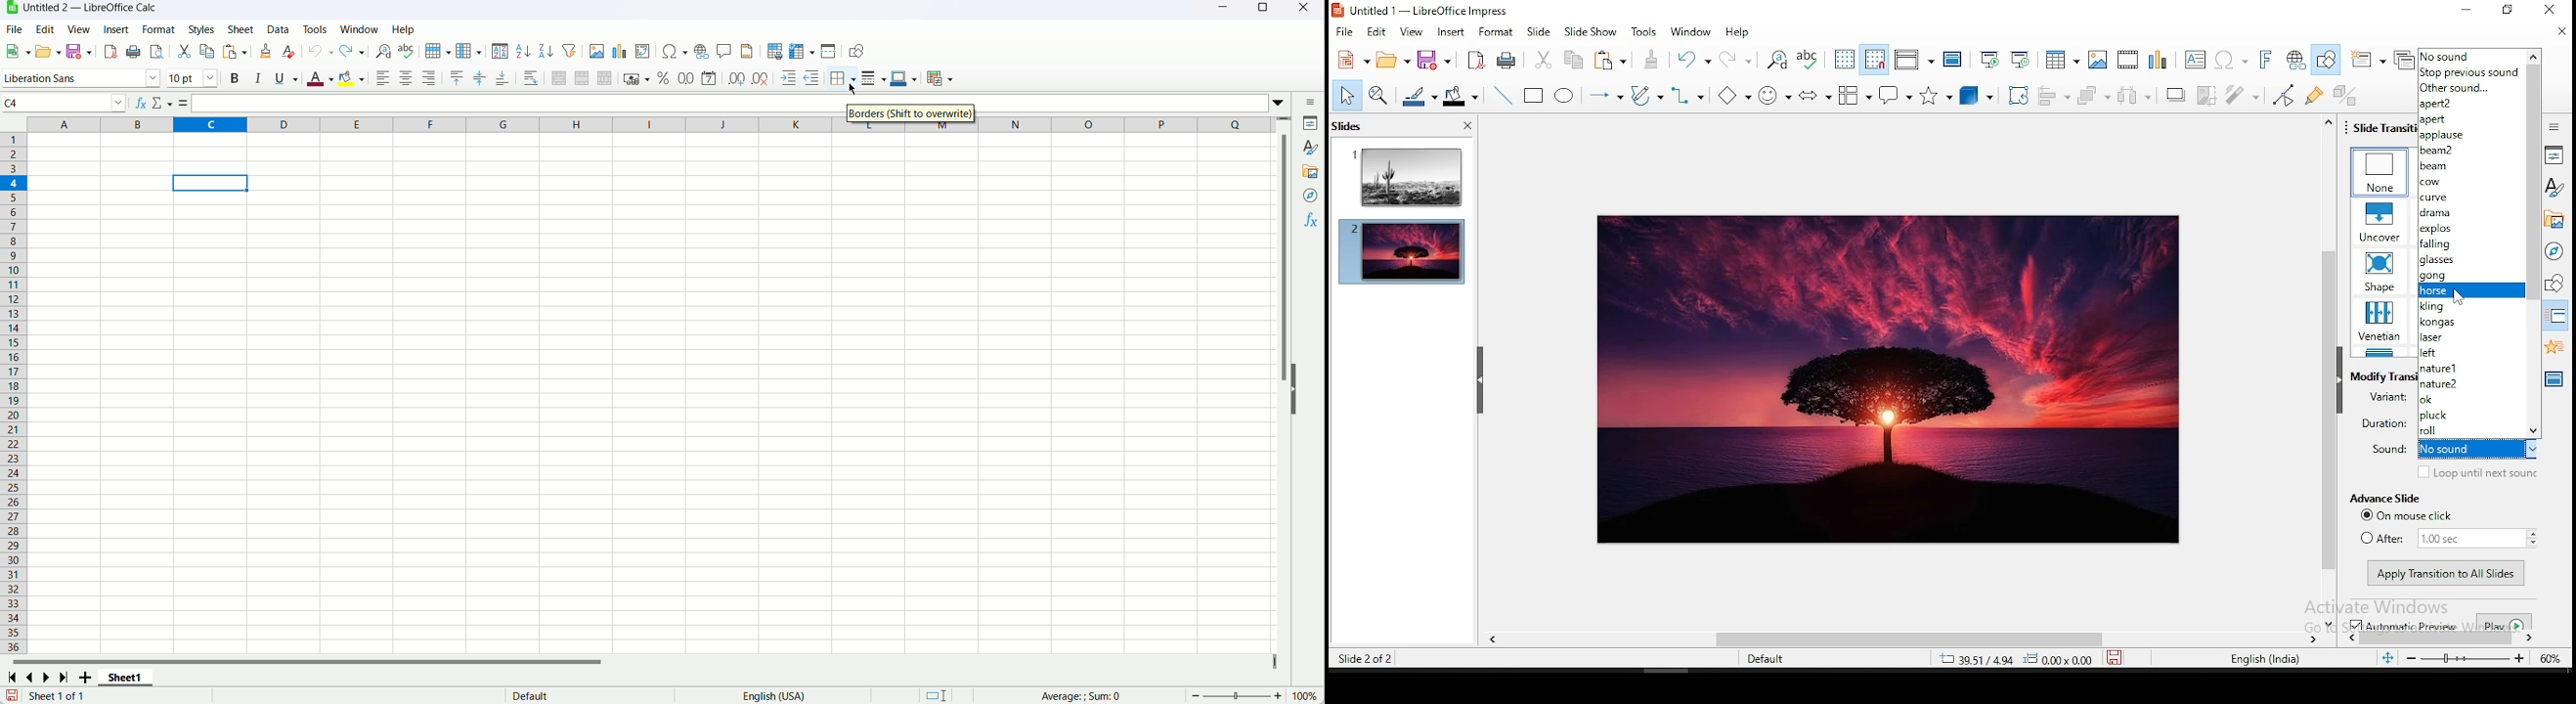 This screenshot has height=728, width=2576. Describe the element at coordinates (1590, 31) in the screenshot. I see `slide show` at that location.